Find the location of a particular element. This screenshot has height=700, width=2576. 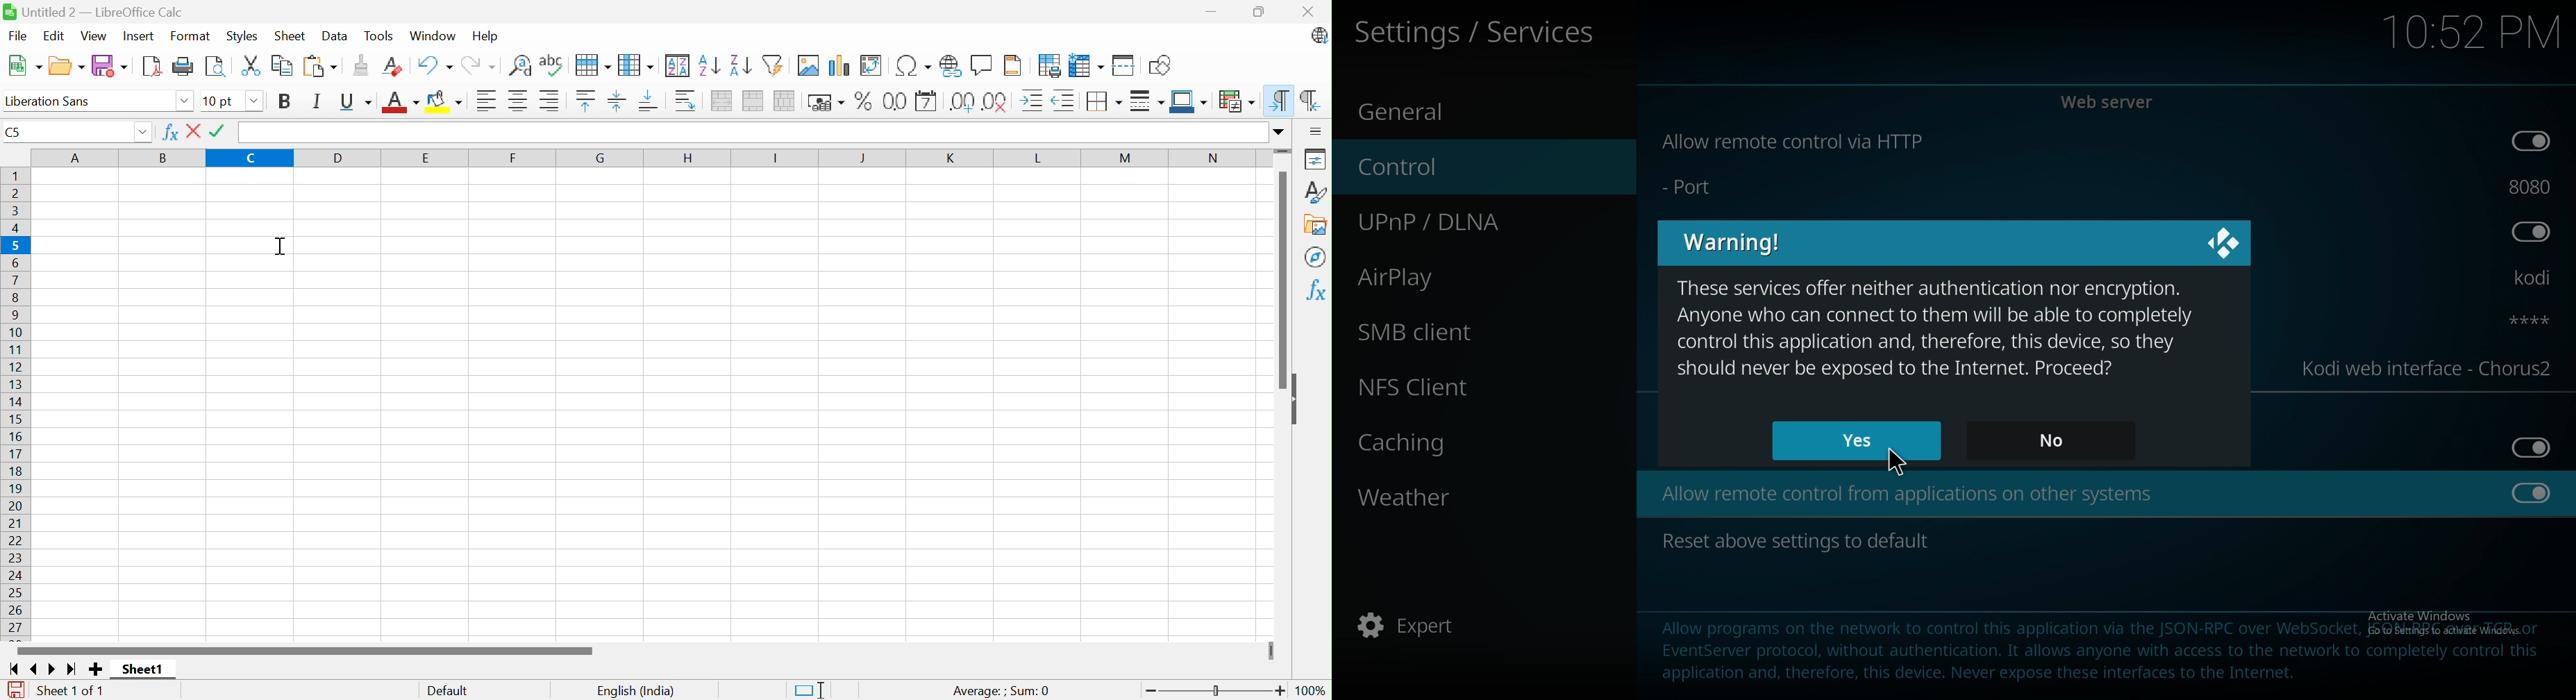

Sidebar settings is located at coordinates (1316, 132).